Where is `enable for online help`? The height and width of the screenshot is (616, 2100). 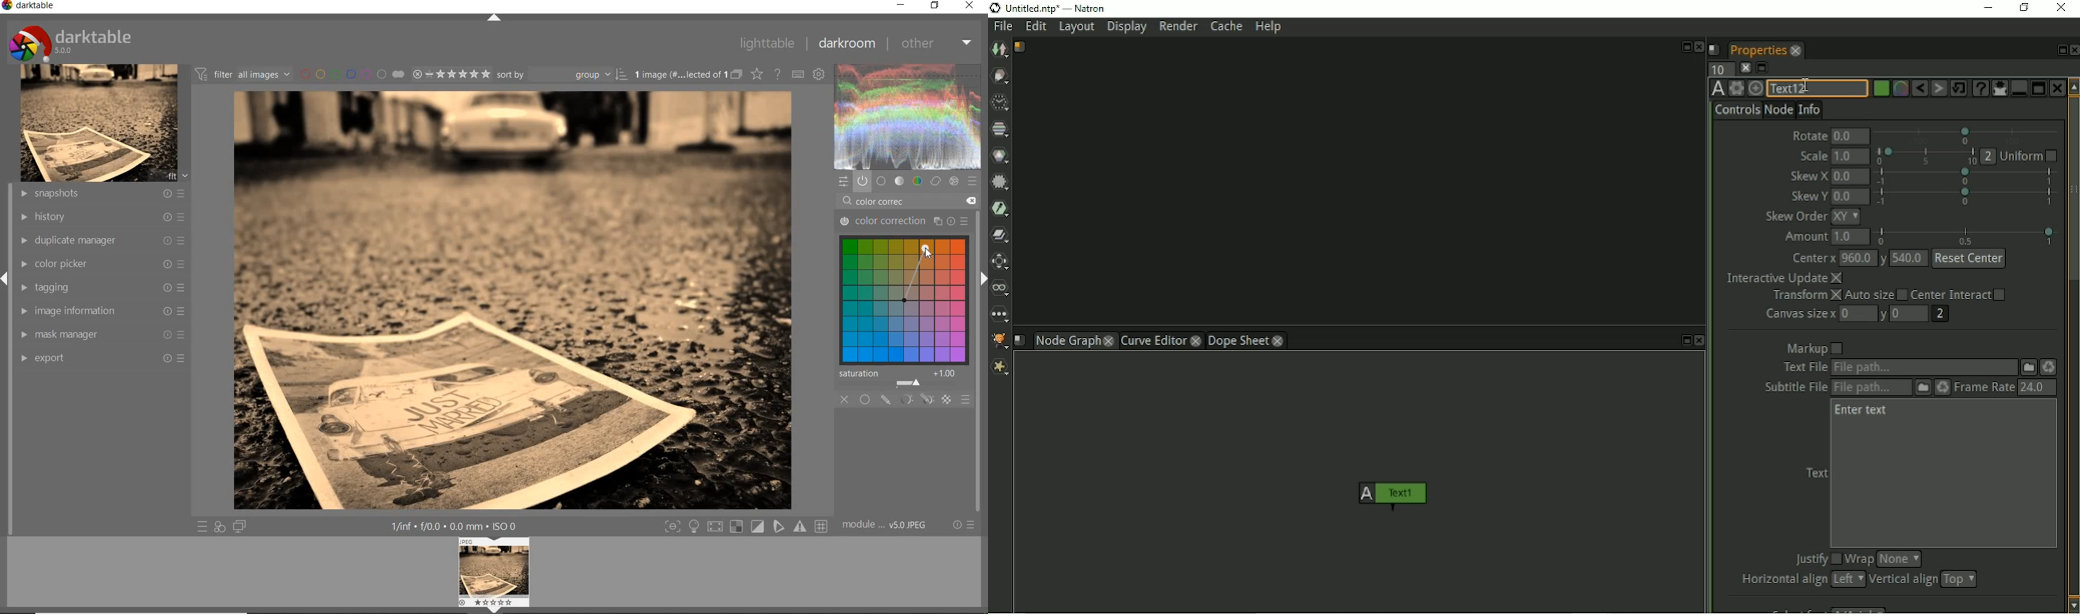 enable for online help is located at coordinates (778, 74).